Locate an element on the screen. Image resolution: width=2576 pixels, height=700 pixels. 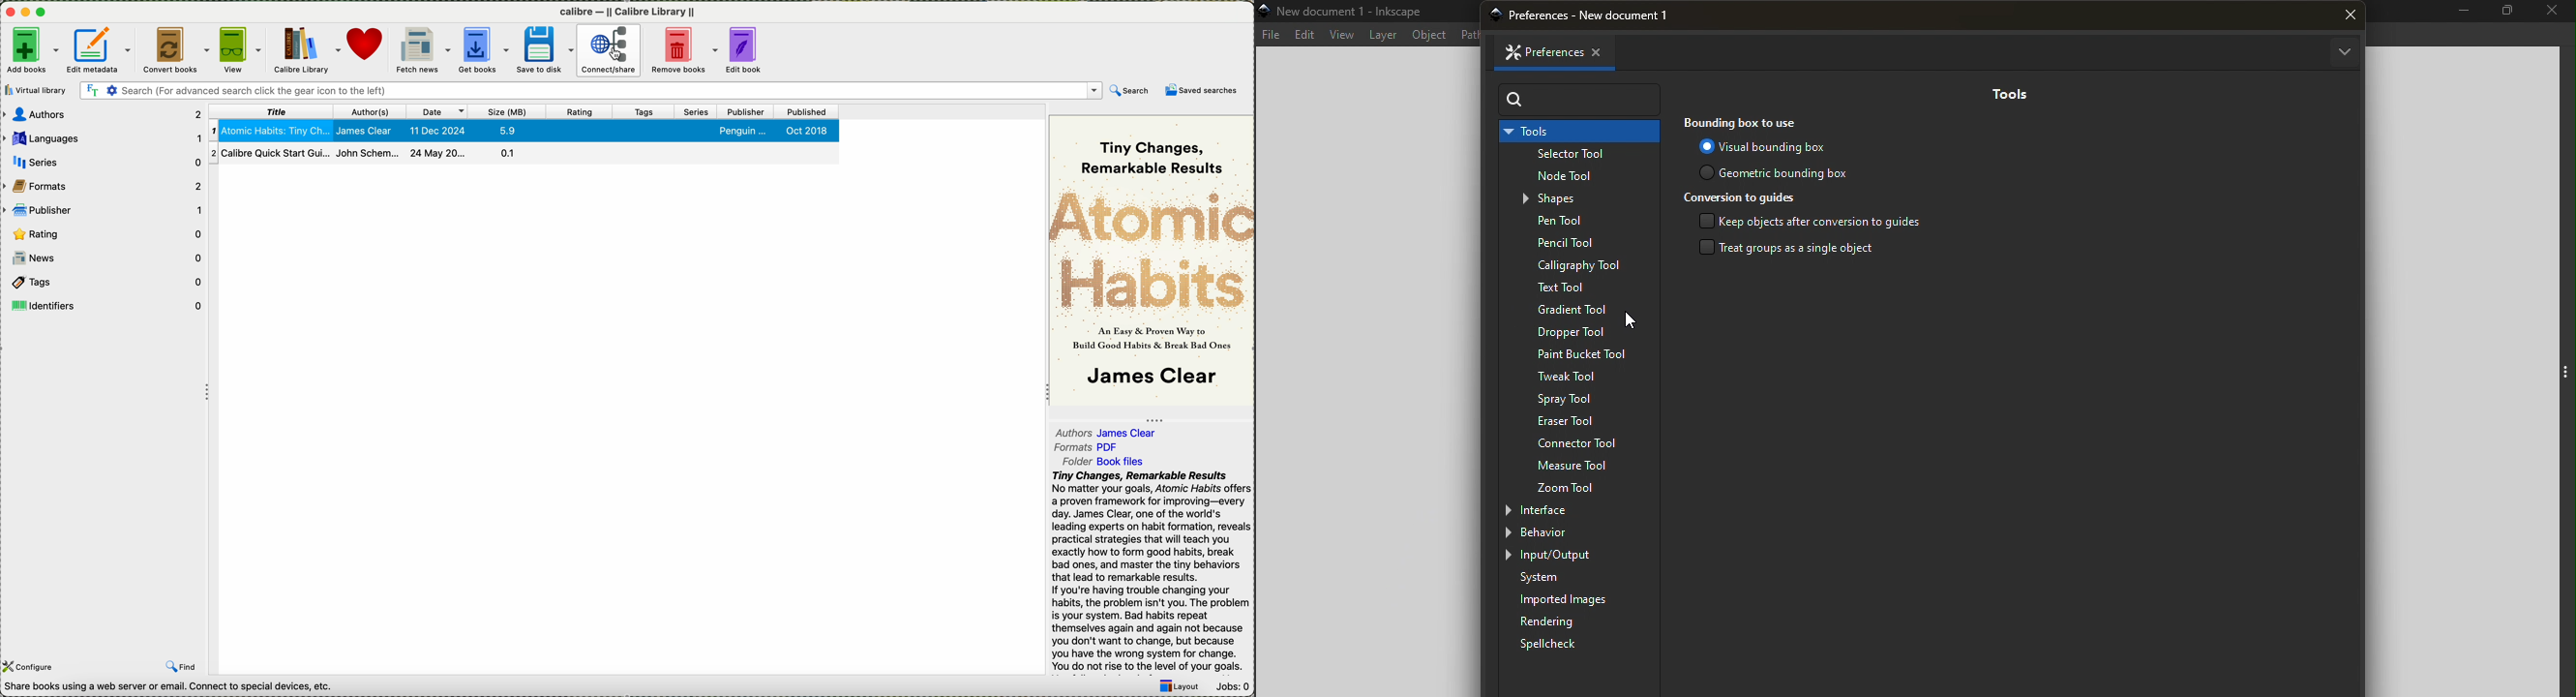
second book is located at coordinates (523, 154).